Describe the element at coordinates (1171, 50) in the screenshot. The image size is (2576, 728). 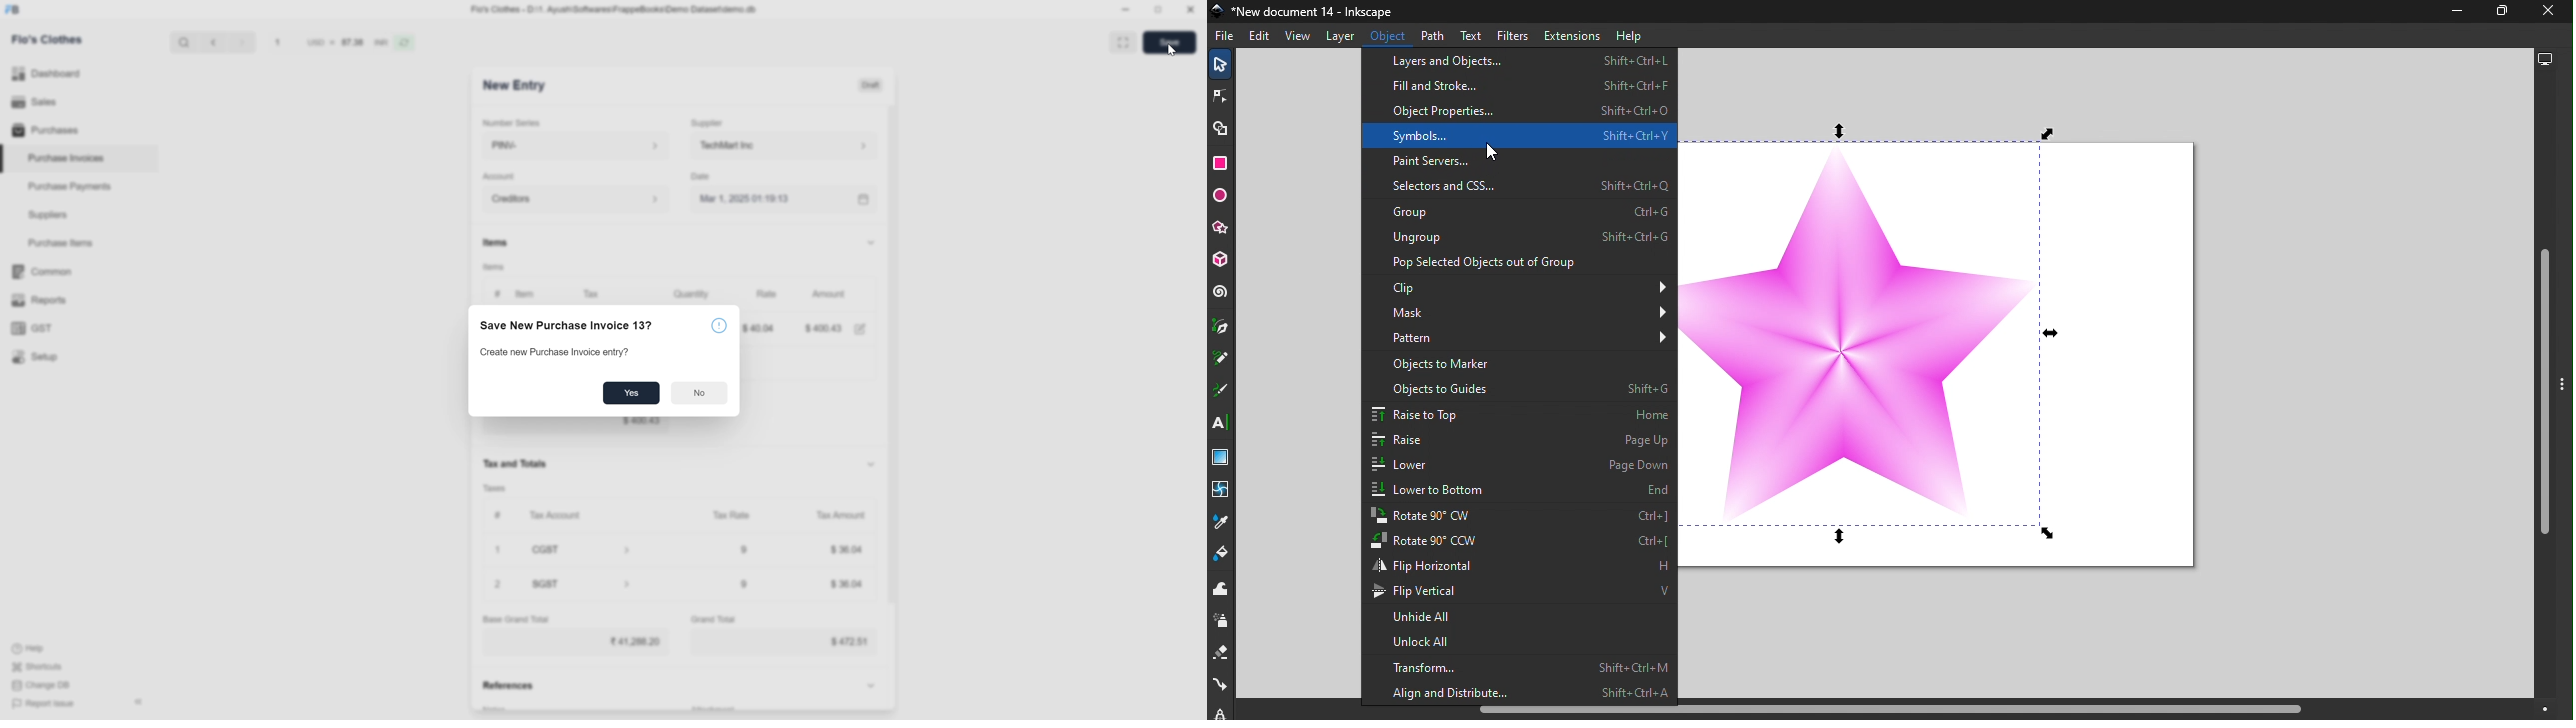
I see `cursor` at that location.